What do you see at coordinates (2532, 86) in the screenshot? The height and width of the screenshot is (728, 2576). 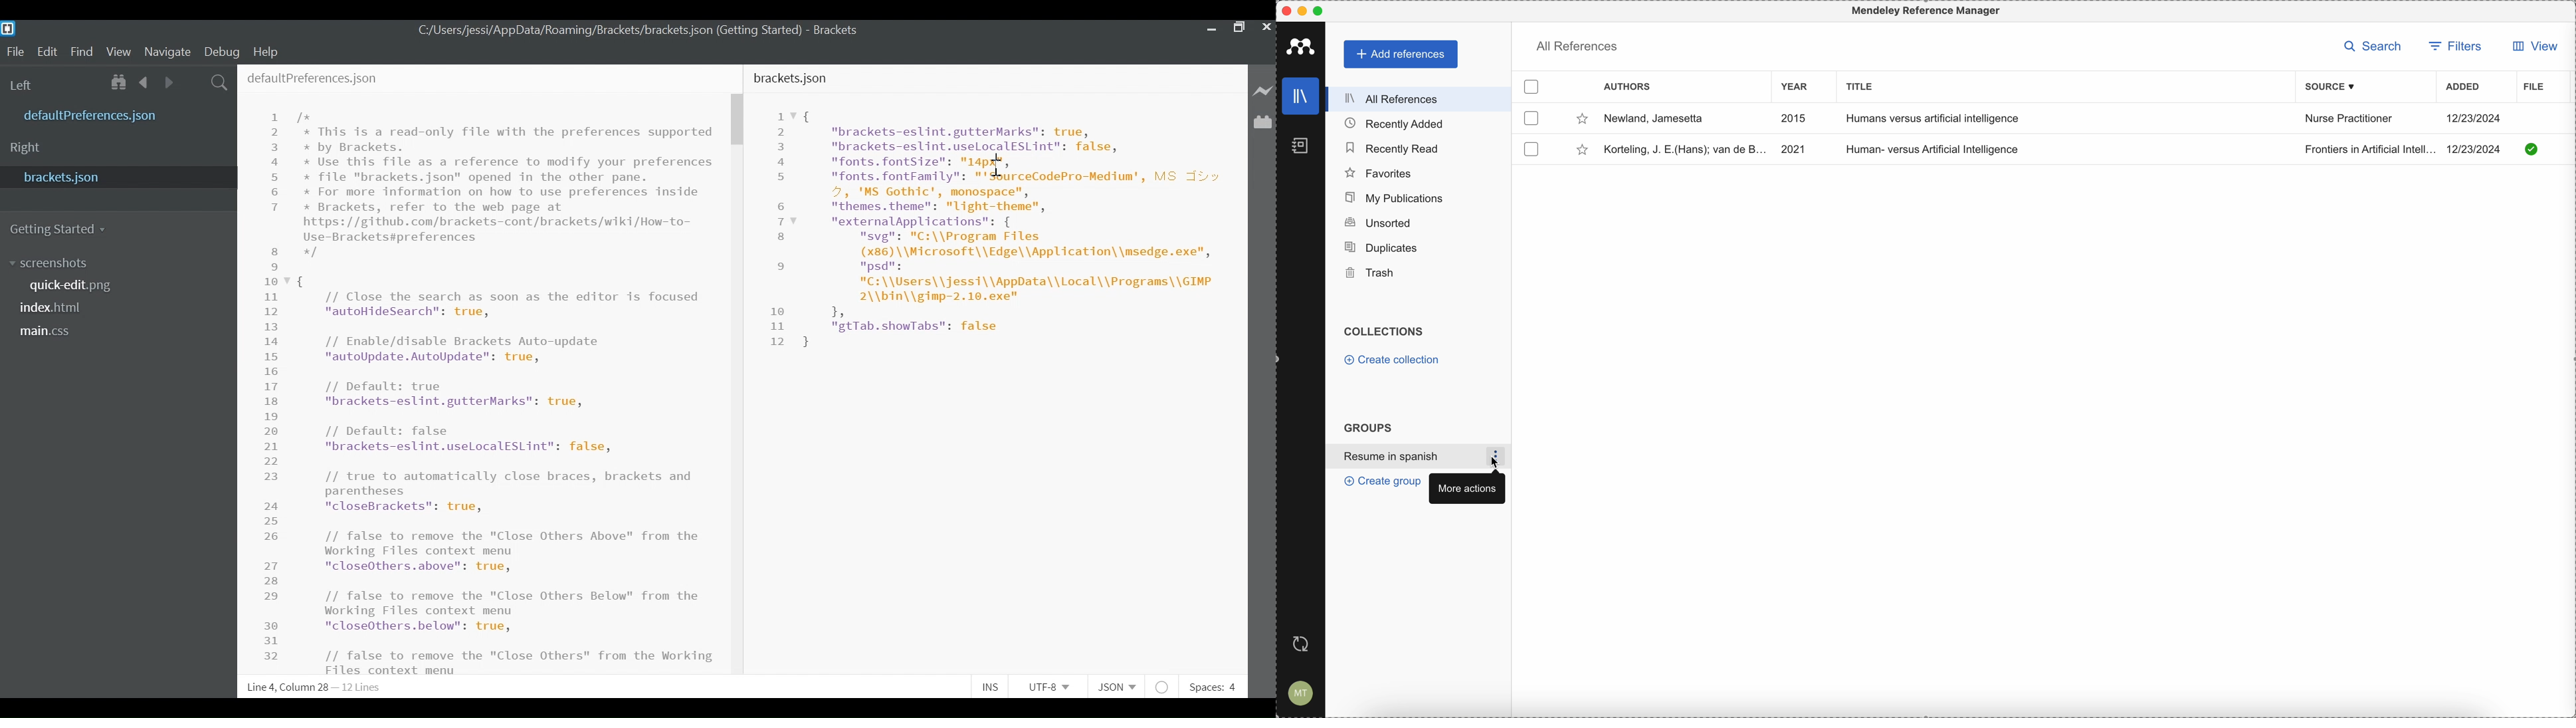 I see `file` at bounding box center [2532, 86].